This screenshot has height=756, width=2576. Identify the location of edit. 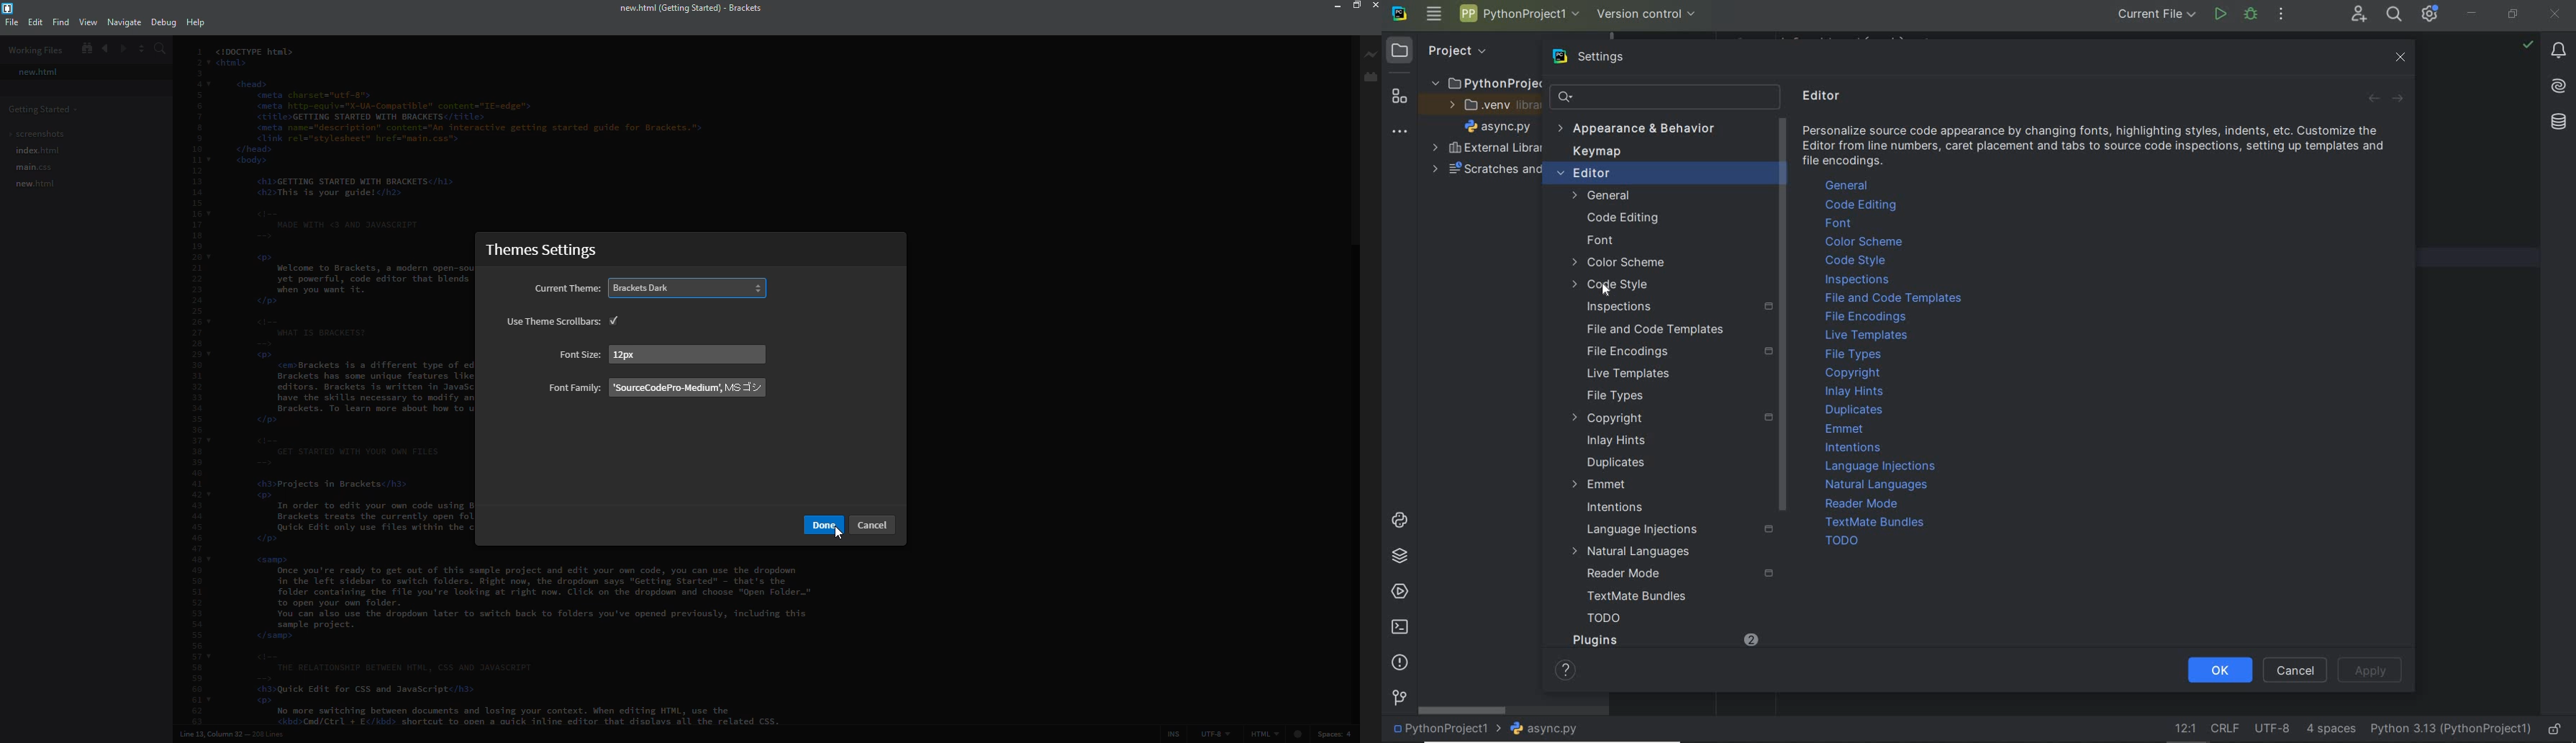
(35, 22).